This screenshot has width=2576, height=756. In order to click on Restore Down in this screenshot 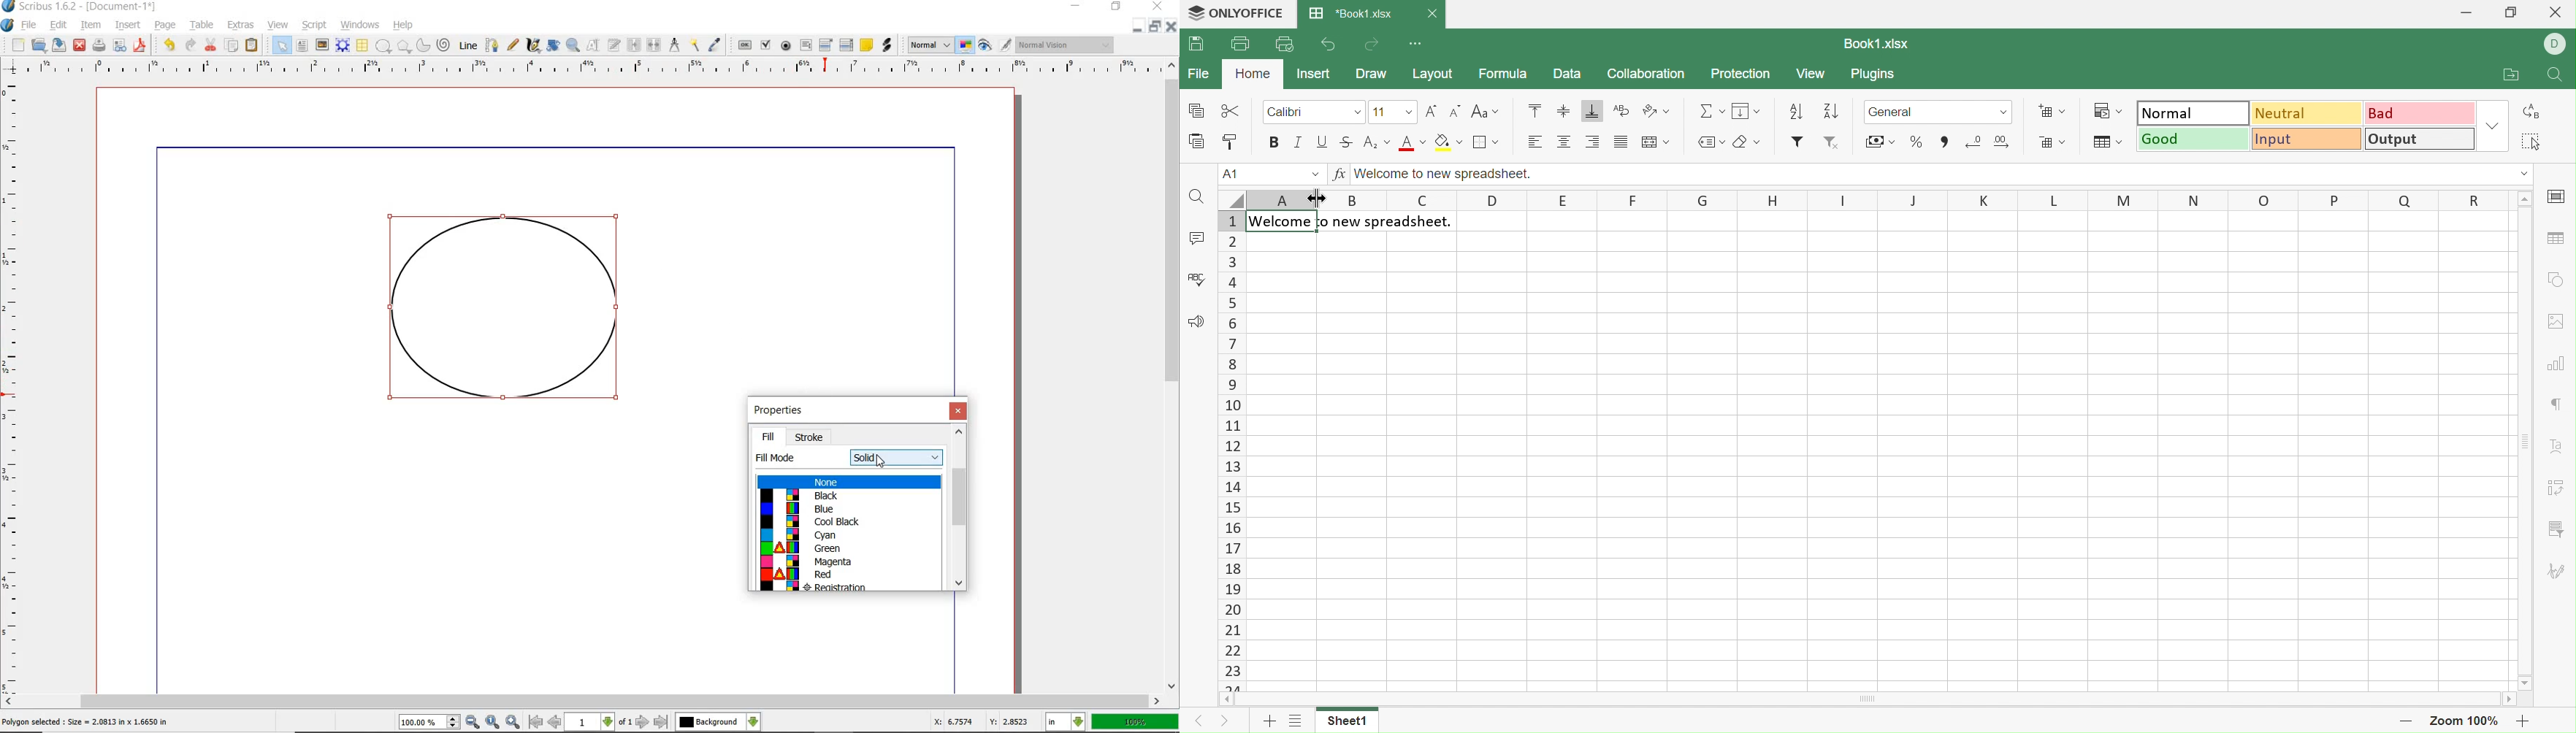, I will do `click(2515, 12)`.